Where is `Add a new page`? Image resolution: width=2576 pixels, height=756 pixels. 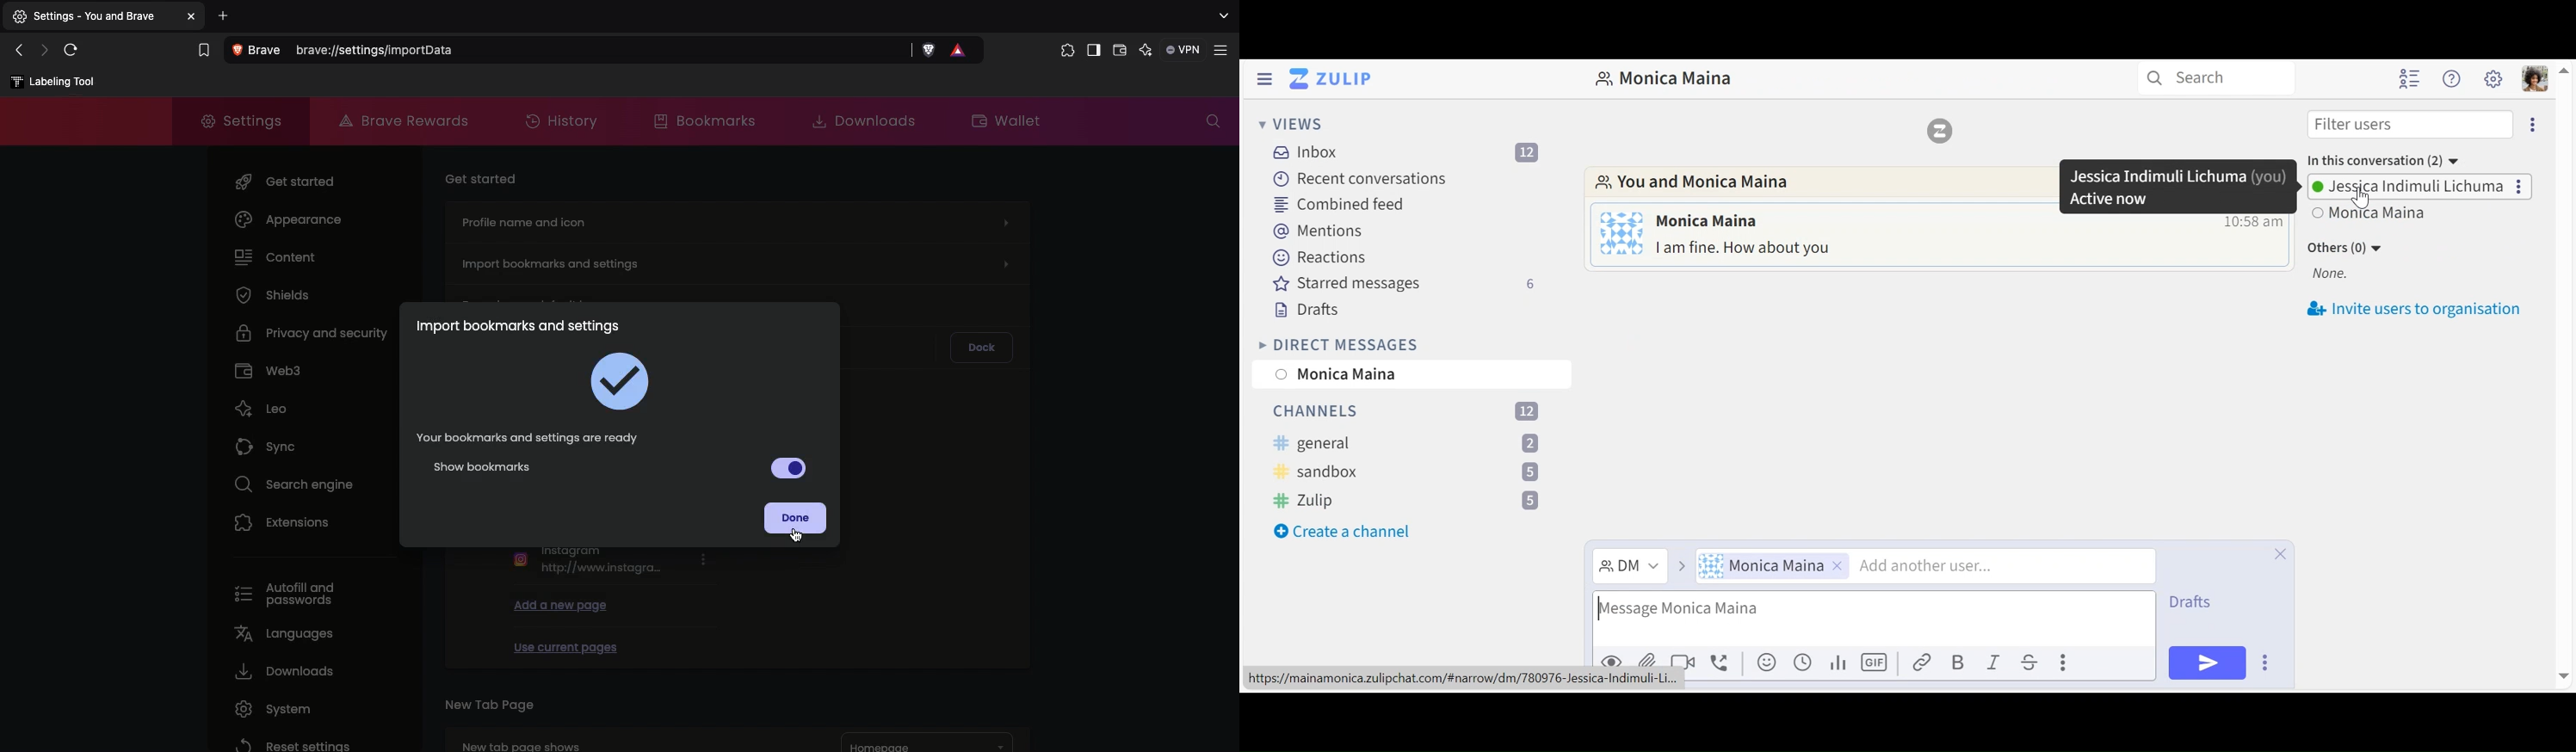 Add a new page is located at coordinates (561, 604).